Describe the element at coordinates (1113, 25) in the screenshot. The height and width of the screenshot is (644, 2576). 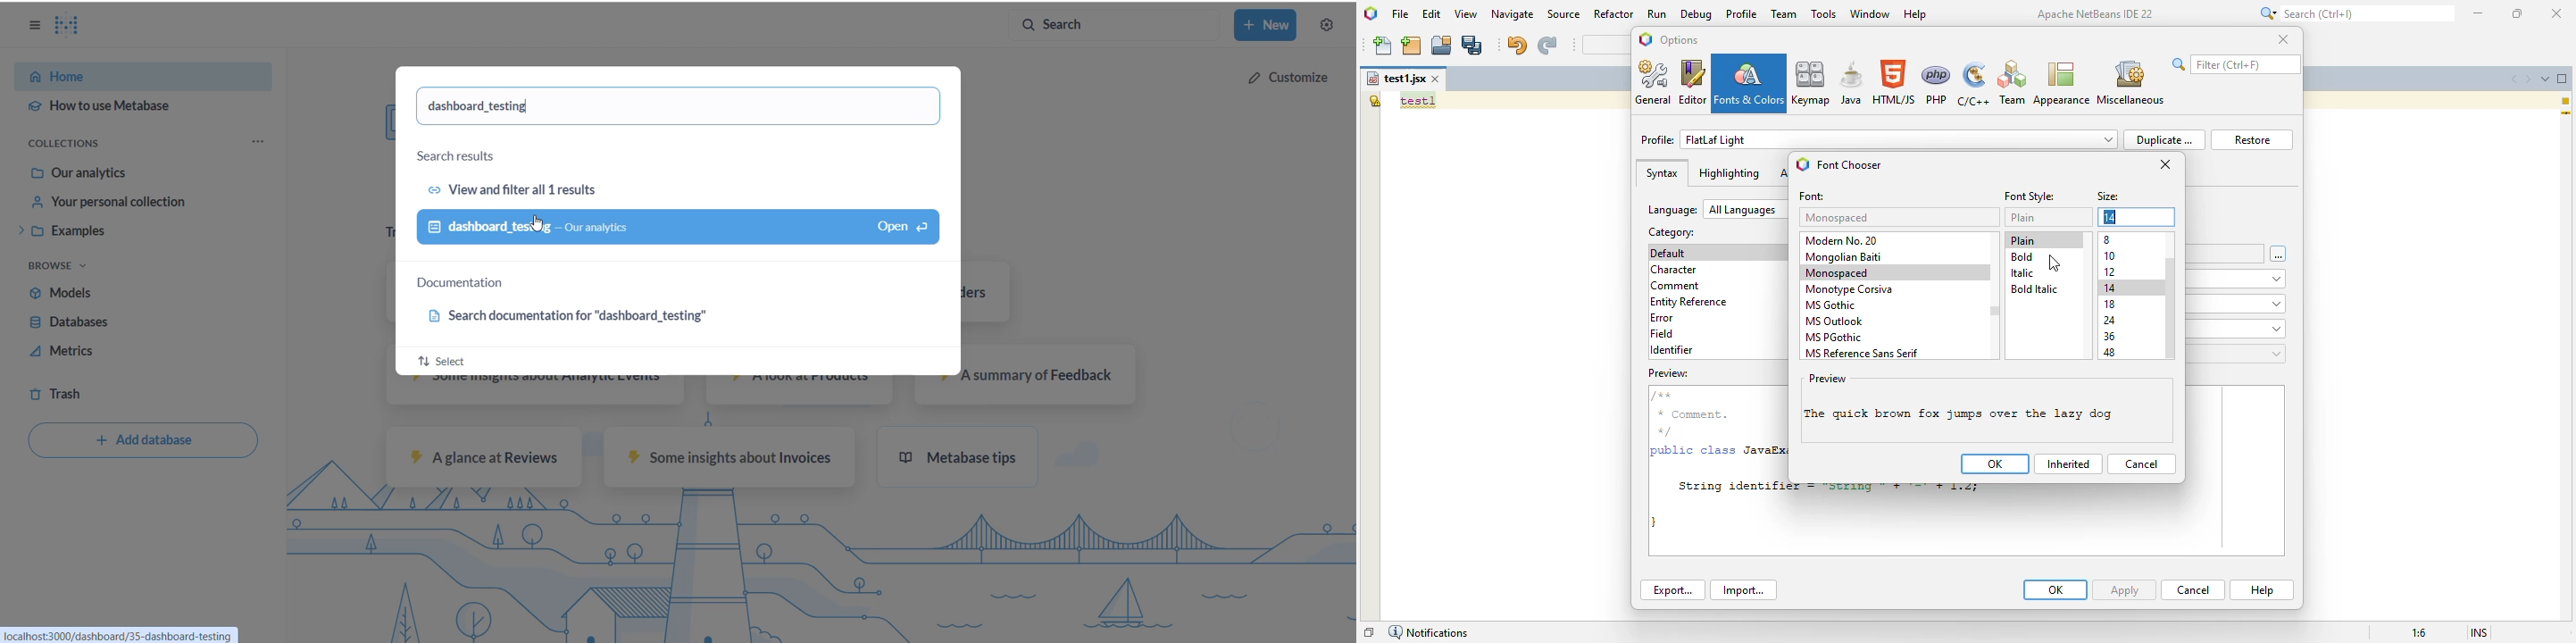
I see `SEARCH BUTTON` at that location.